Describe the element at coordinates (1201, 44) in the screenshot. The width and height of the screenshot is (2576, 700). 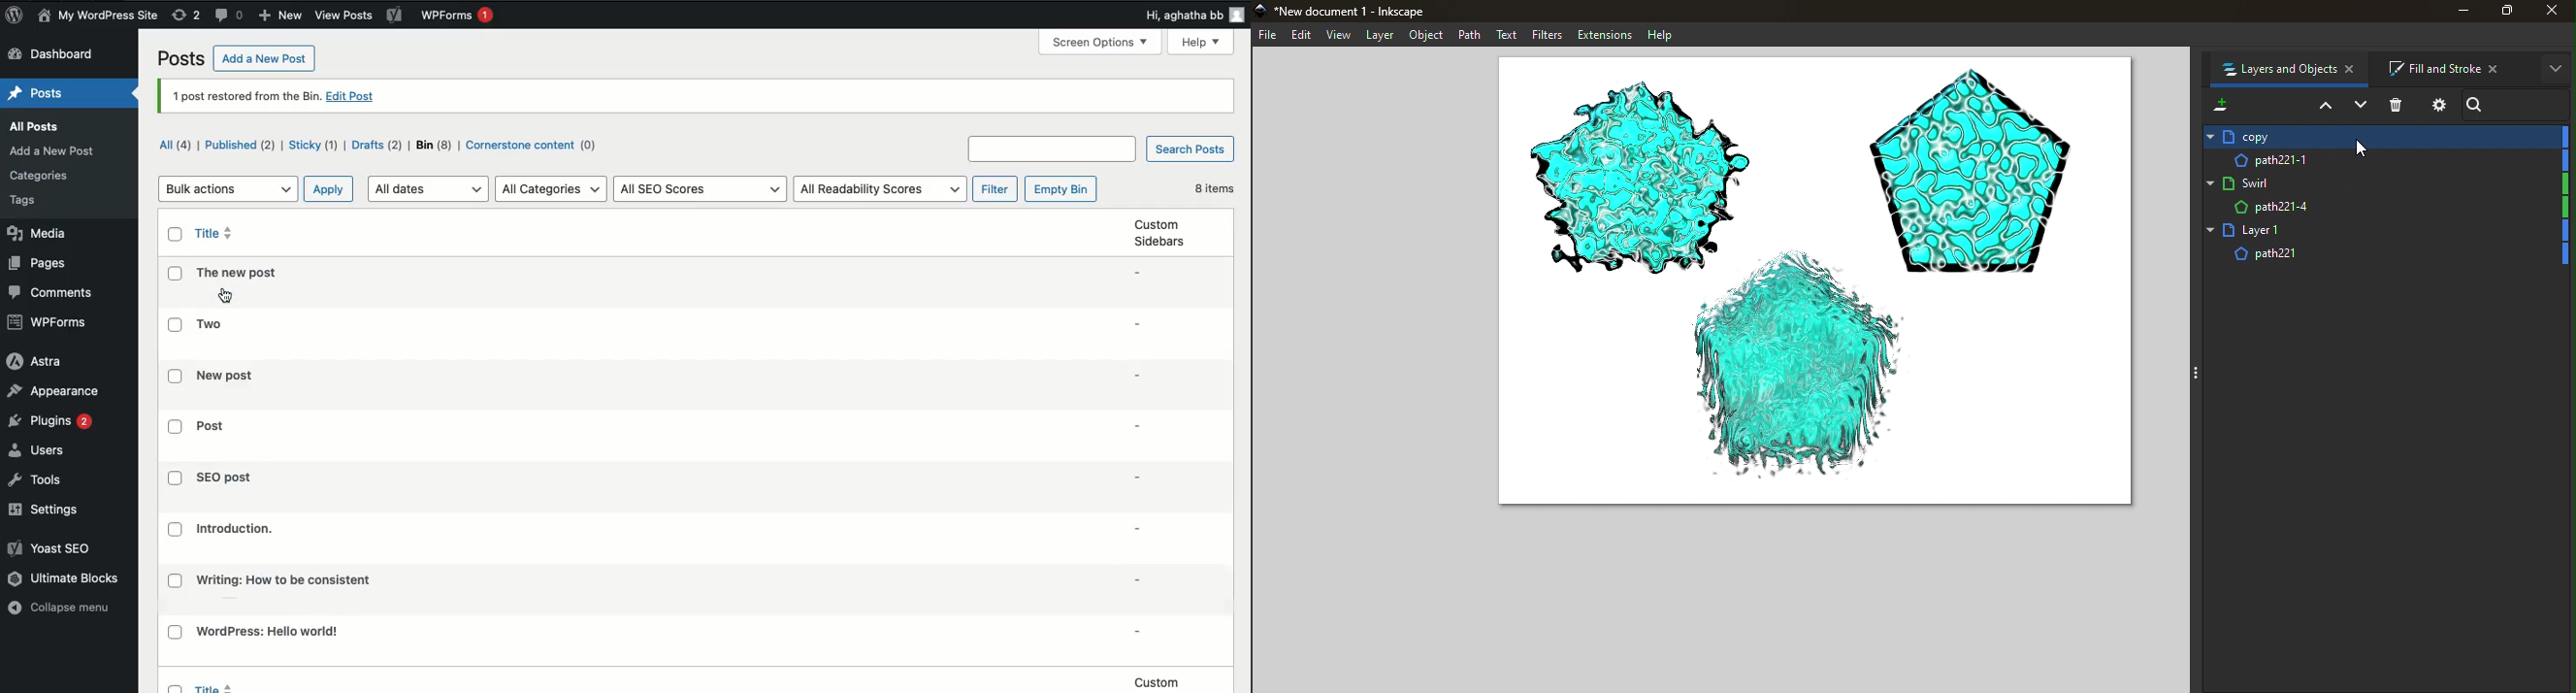
I see `Help` at that location.